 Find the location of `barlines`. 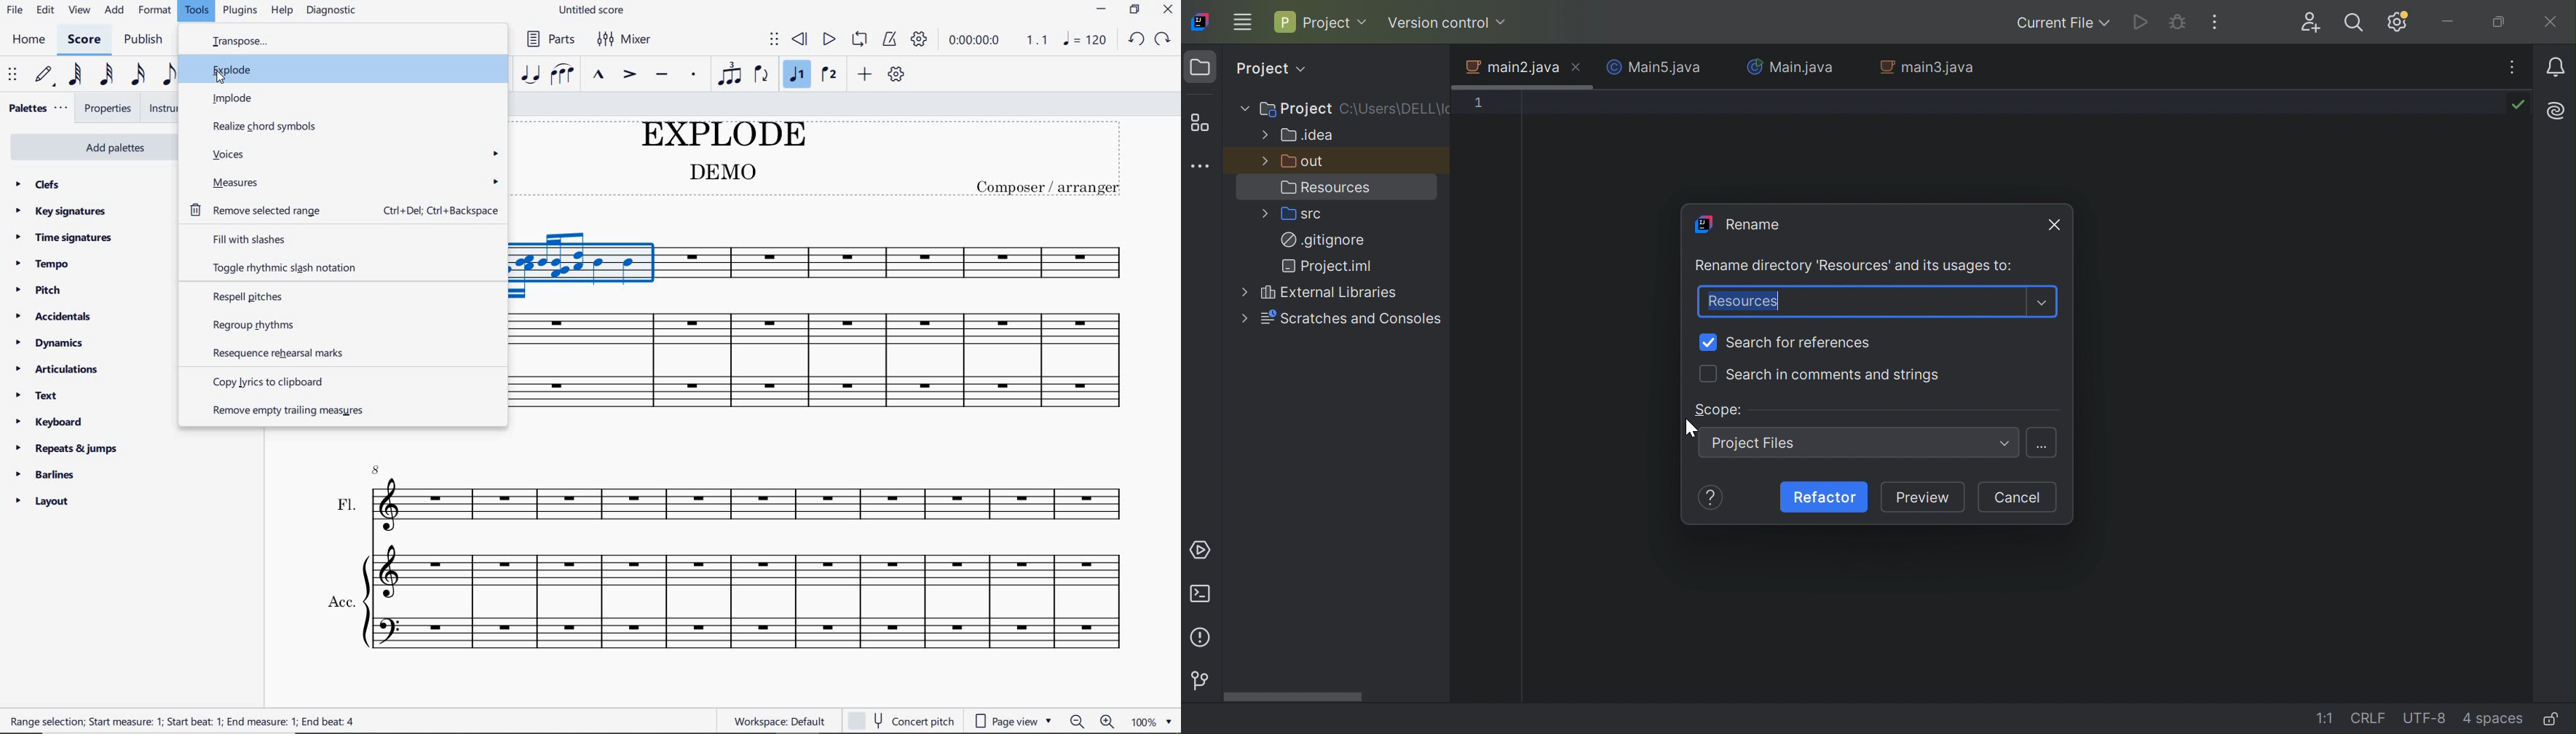

barlines is located at coordinates (48, 475).